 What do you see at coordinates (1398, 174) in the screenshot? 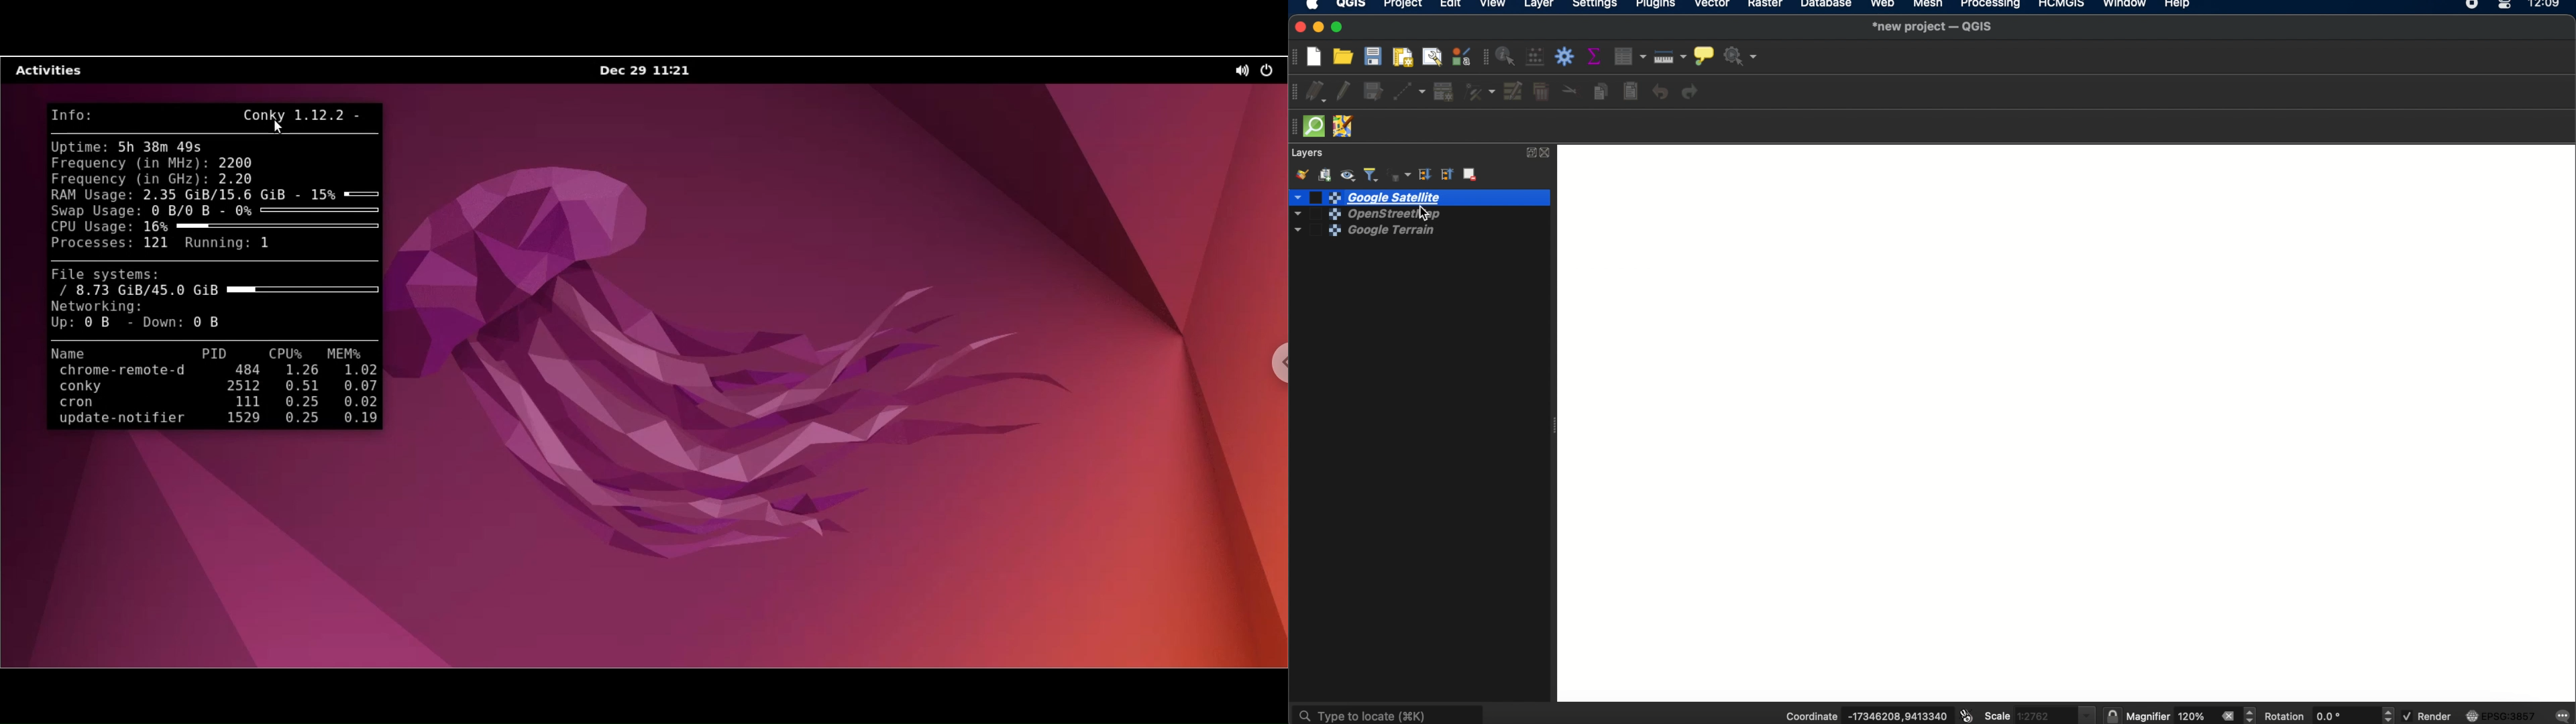
I see `filter legend by expression` at bounding box center [1398, 174].